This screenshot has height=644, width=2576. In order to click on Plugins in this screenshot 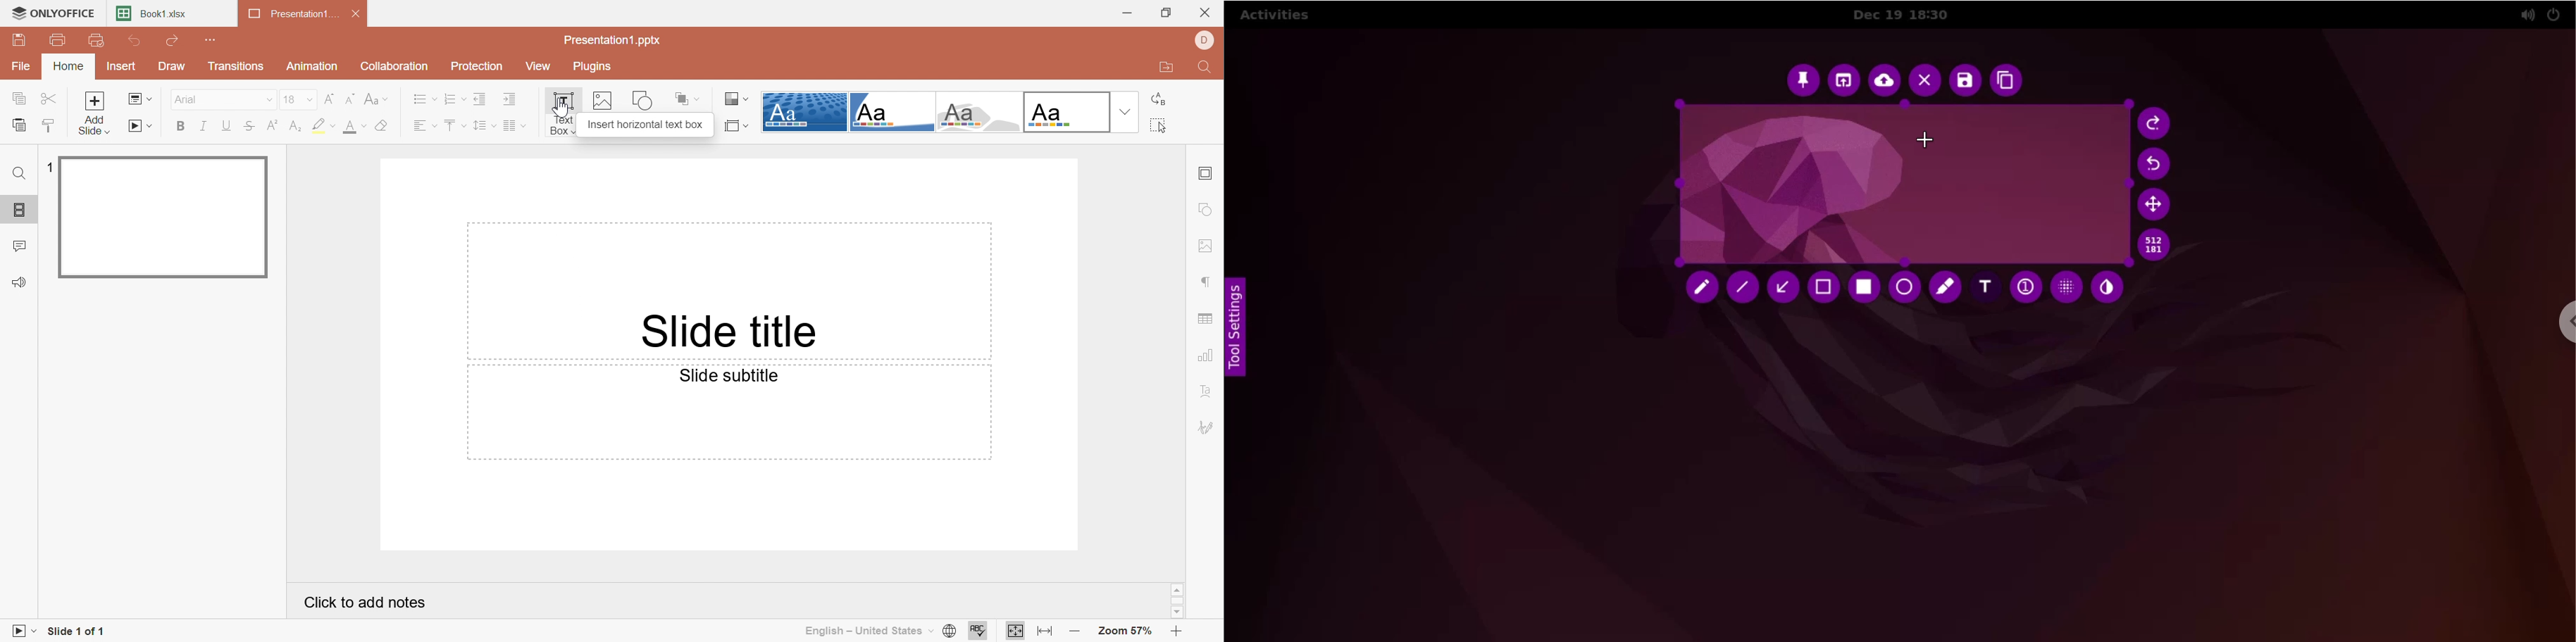, I will do `click(591, 66)`.